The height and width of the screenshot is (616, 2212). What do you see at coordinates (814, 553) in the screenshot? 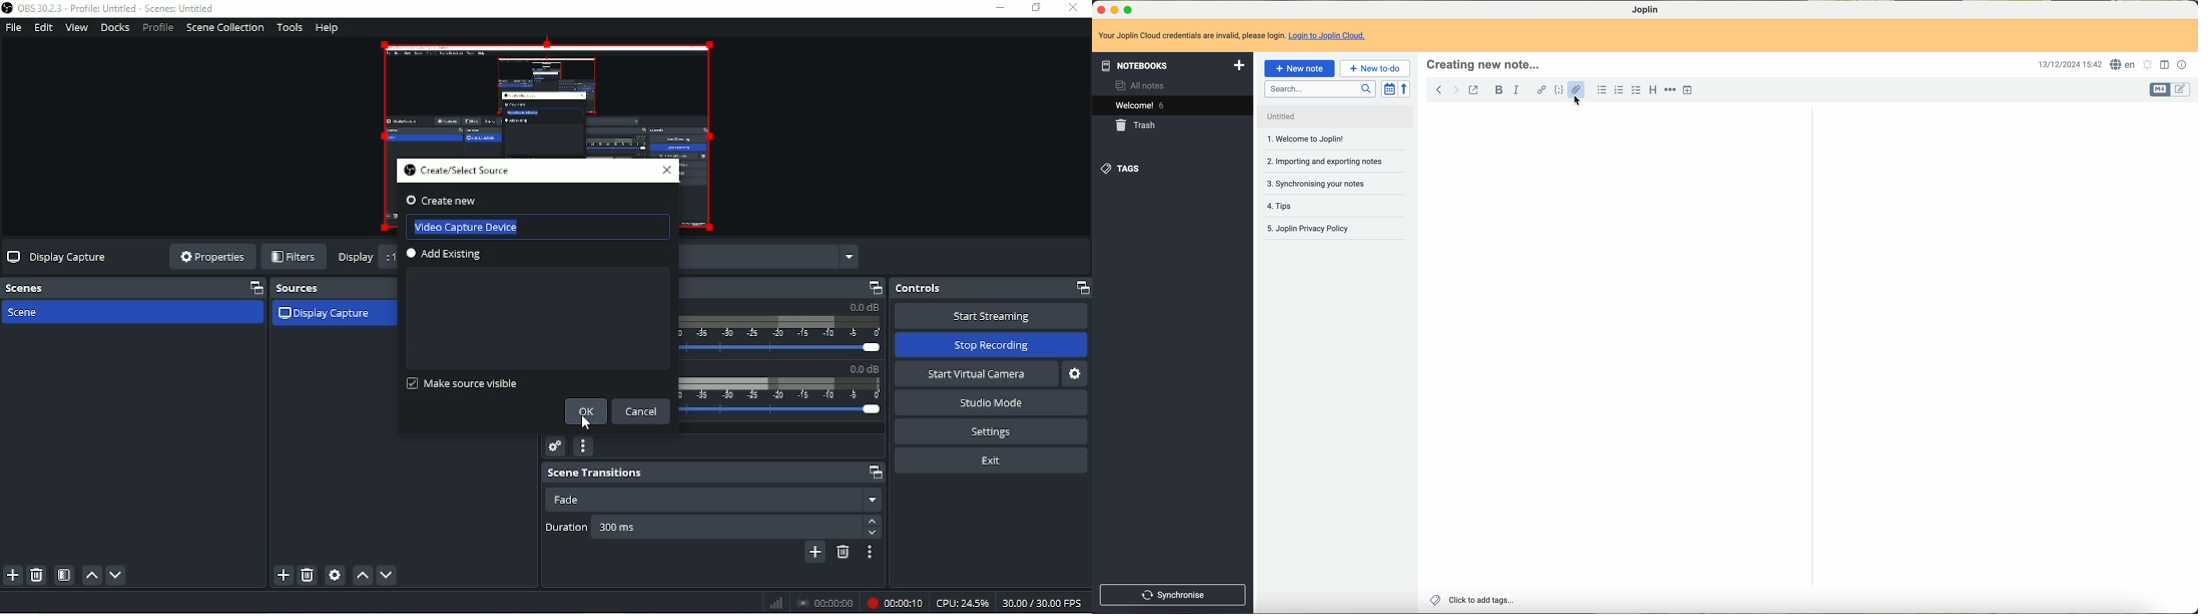
I see `Add configurable transition` at bounding box center [814, 553].